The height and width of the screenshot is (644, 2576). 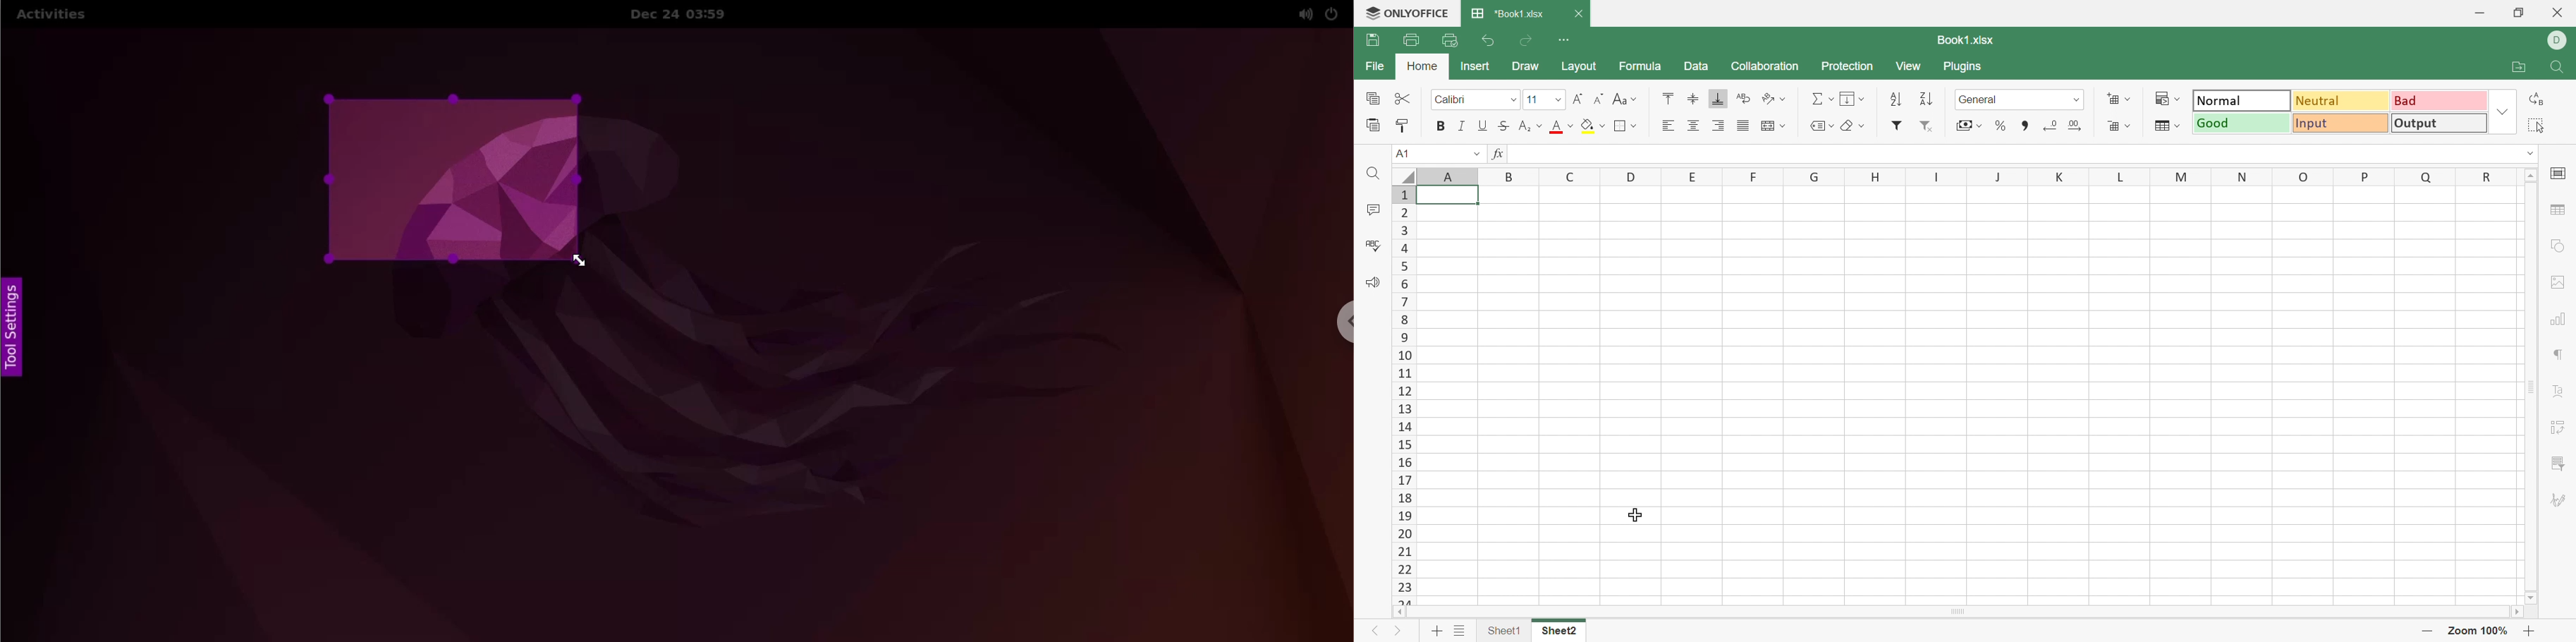 What do you see at coordinates (2560, 207) in the screenshot?
I see `Table settings` at bounding box center [2560, 207].